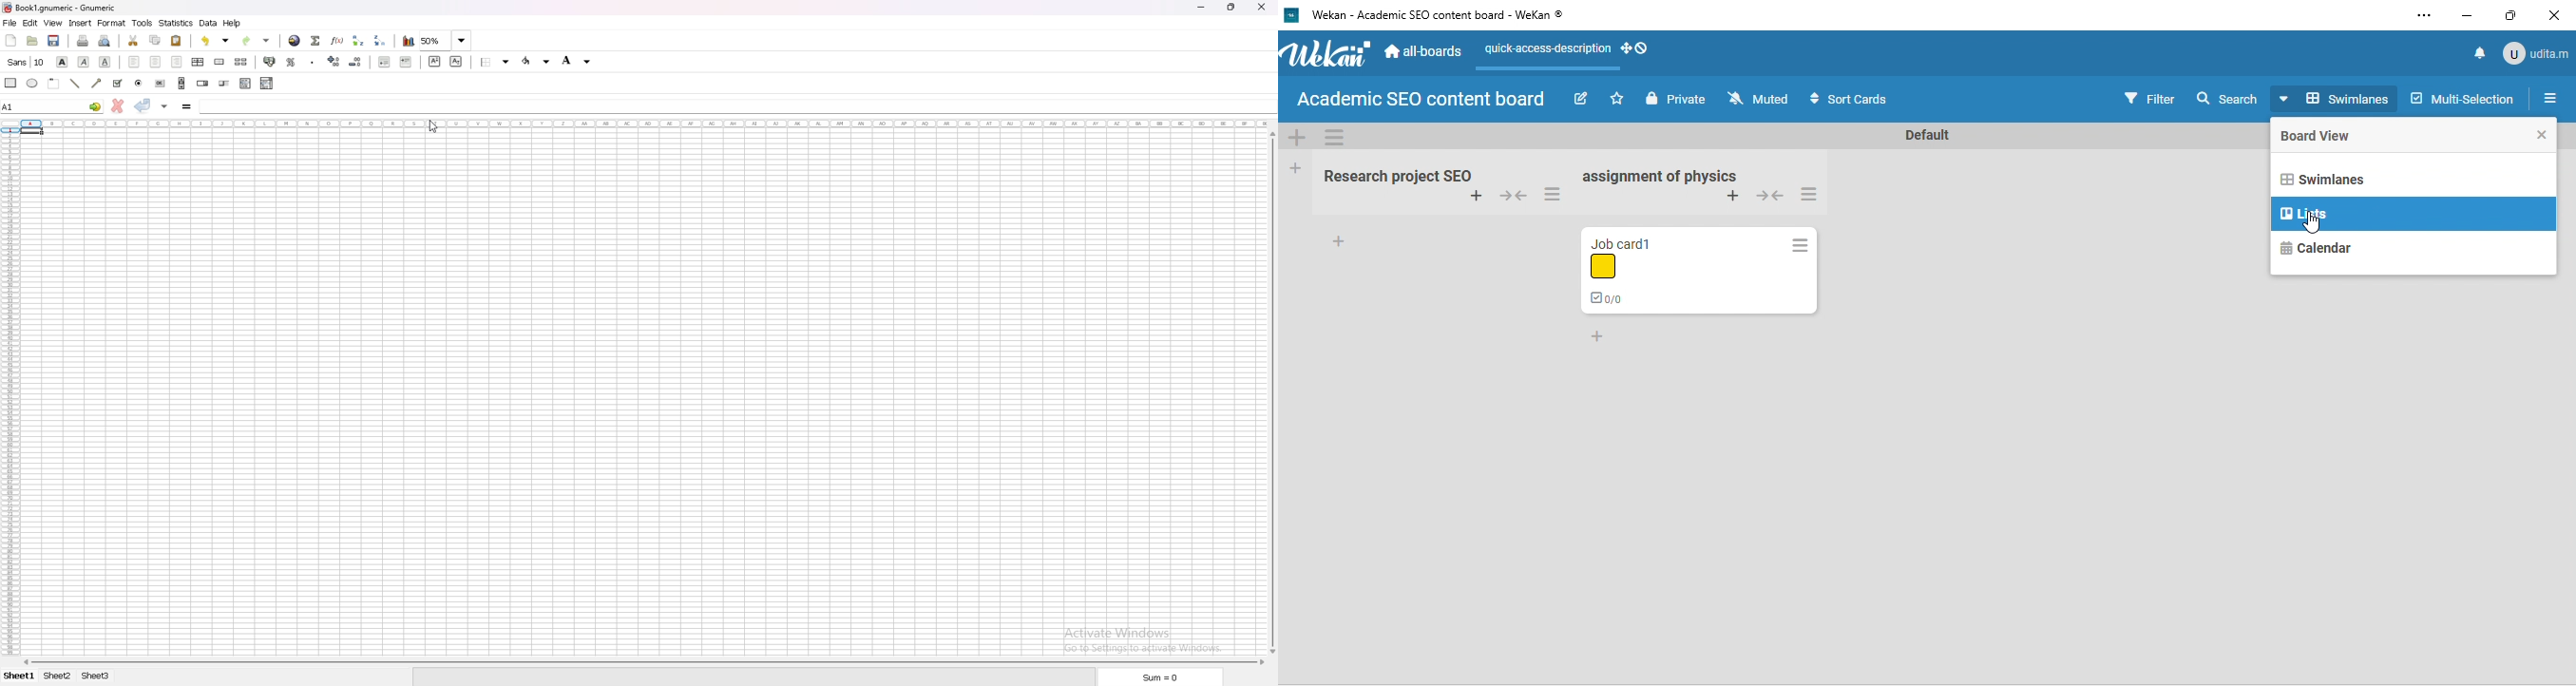 This screenshot has width=2576, height=700. Describe the element at coordinates (1600, 337) in the screenshot. I see `add` at that location.